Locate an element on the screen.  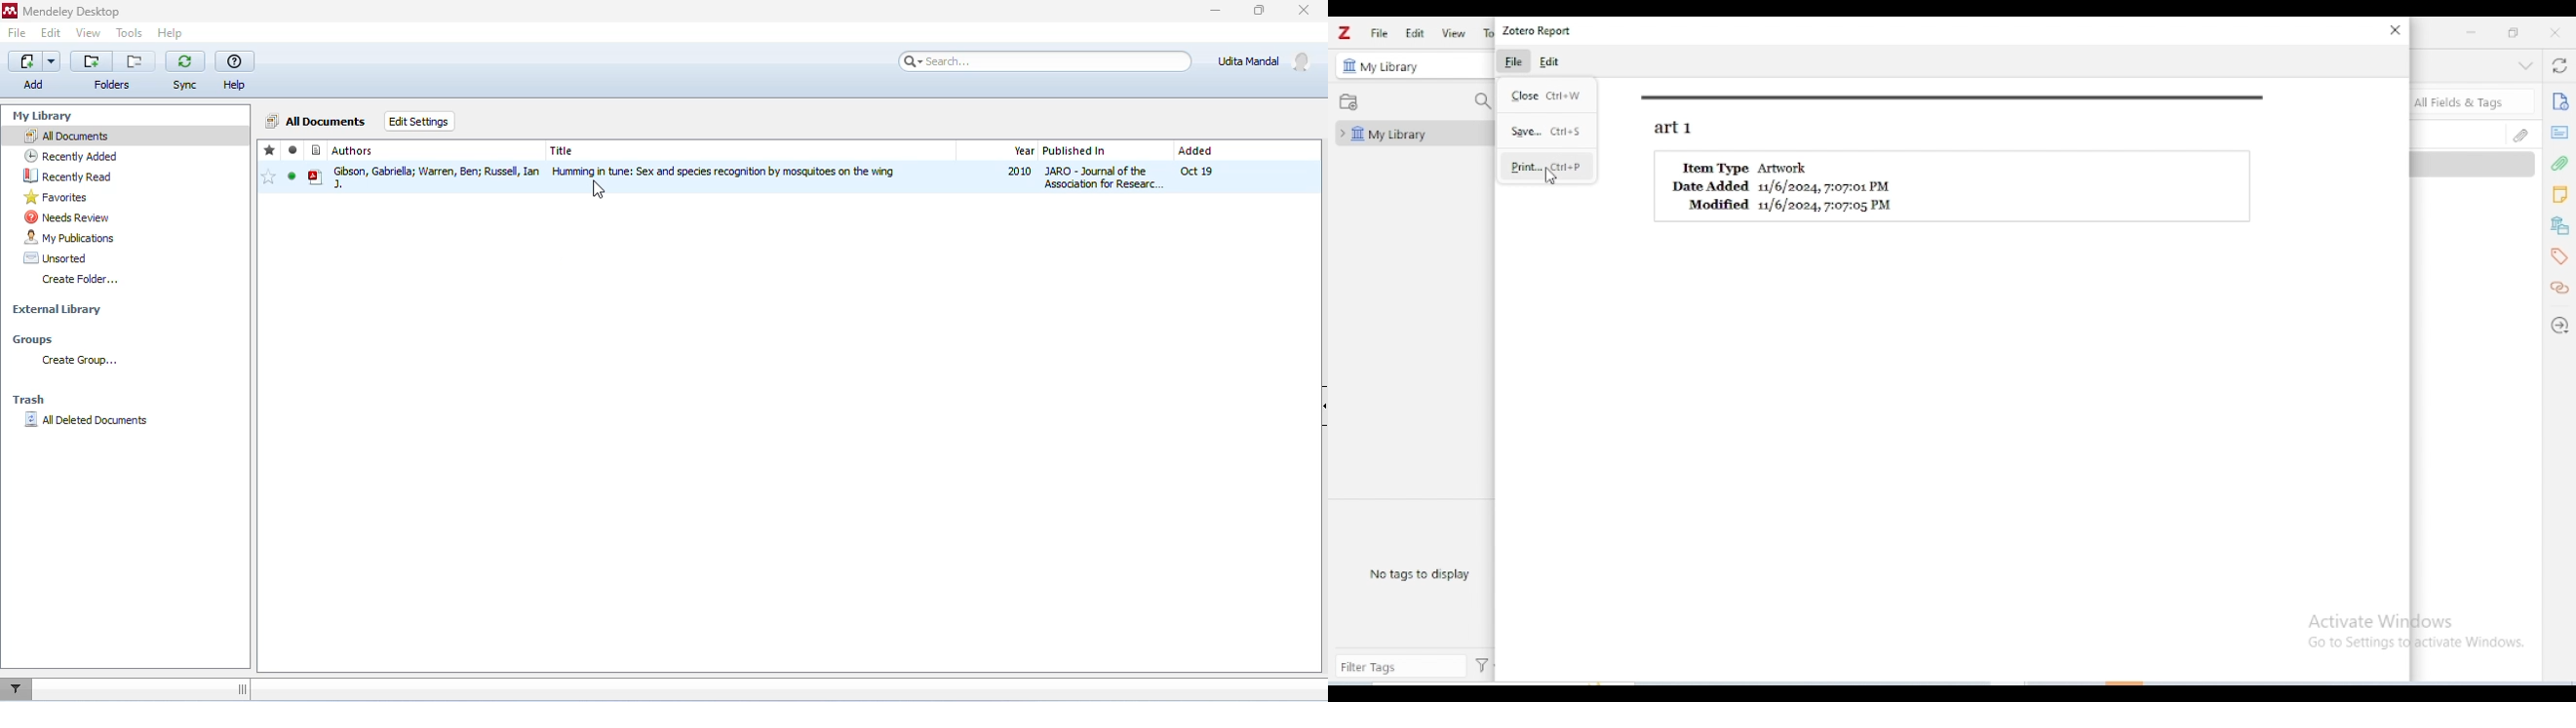
published in is located at coordinates (1078, 150).